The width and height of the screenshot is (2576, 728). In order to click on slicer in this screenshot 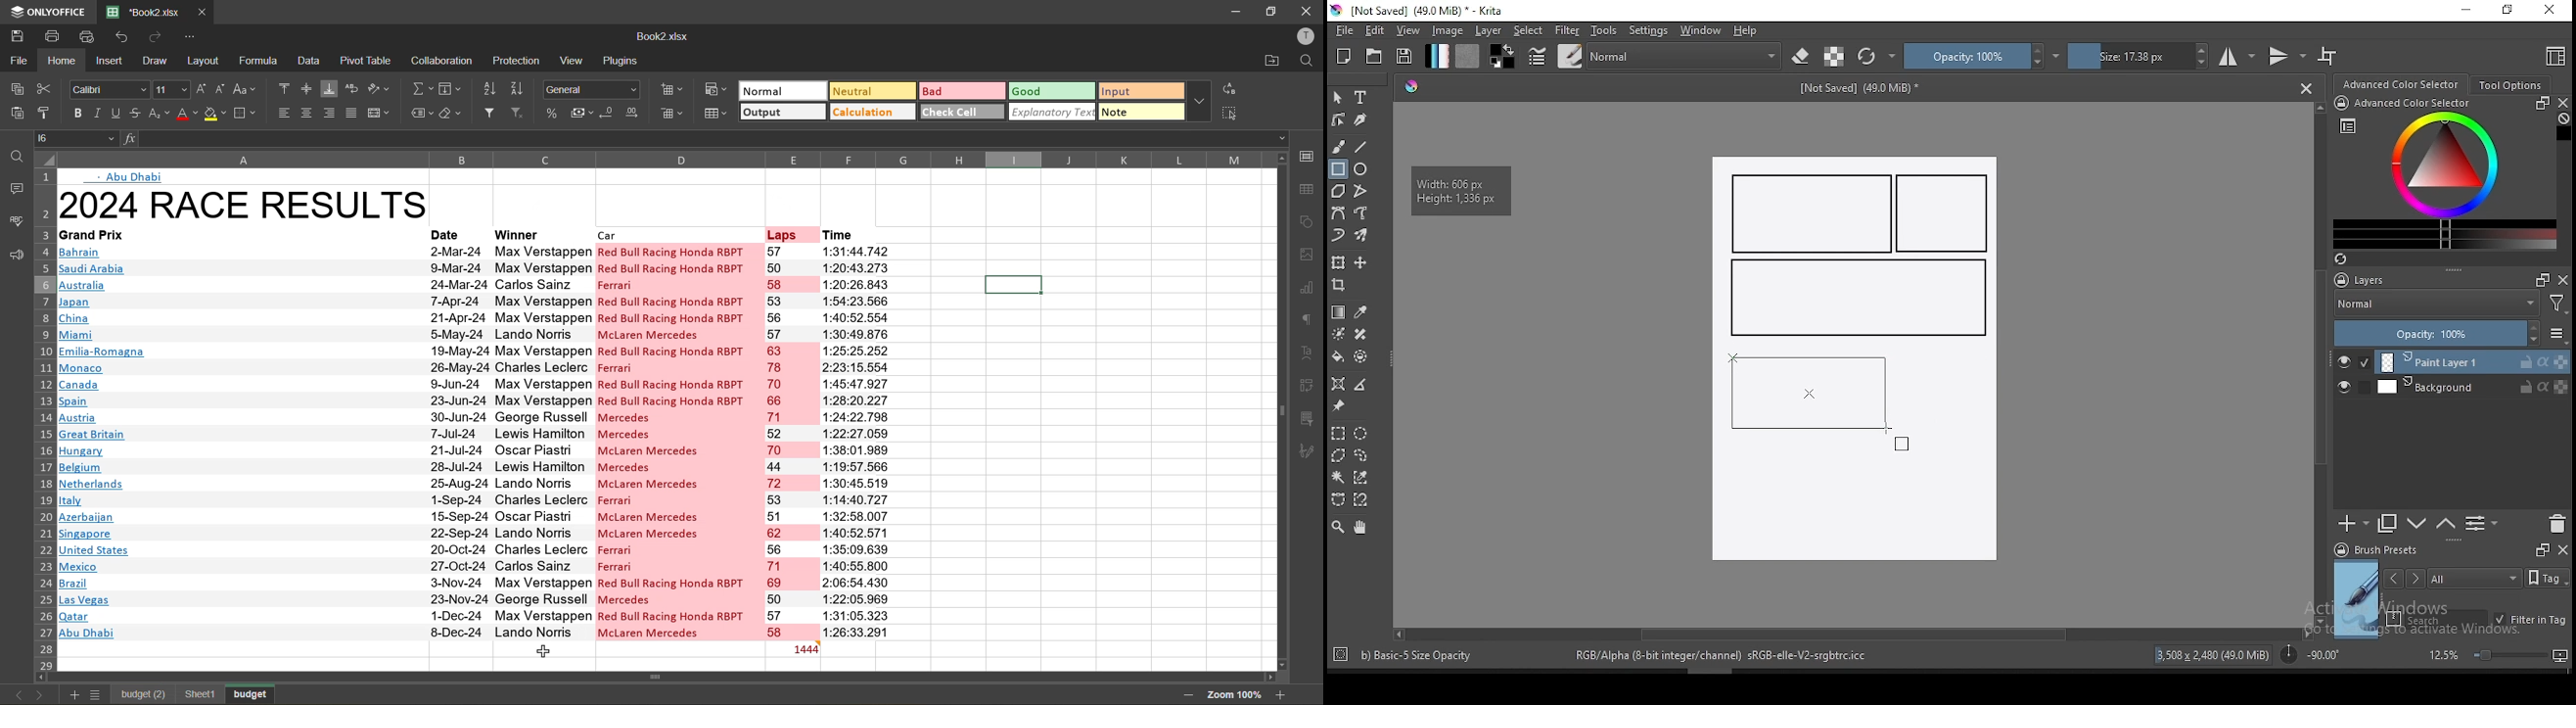, I will do `click(1311, 421)`.